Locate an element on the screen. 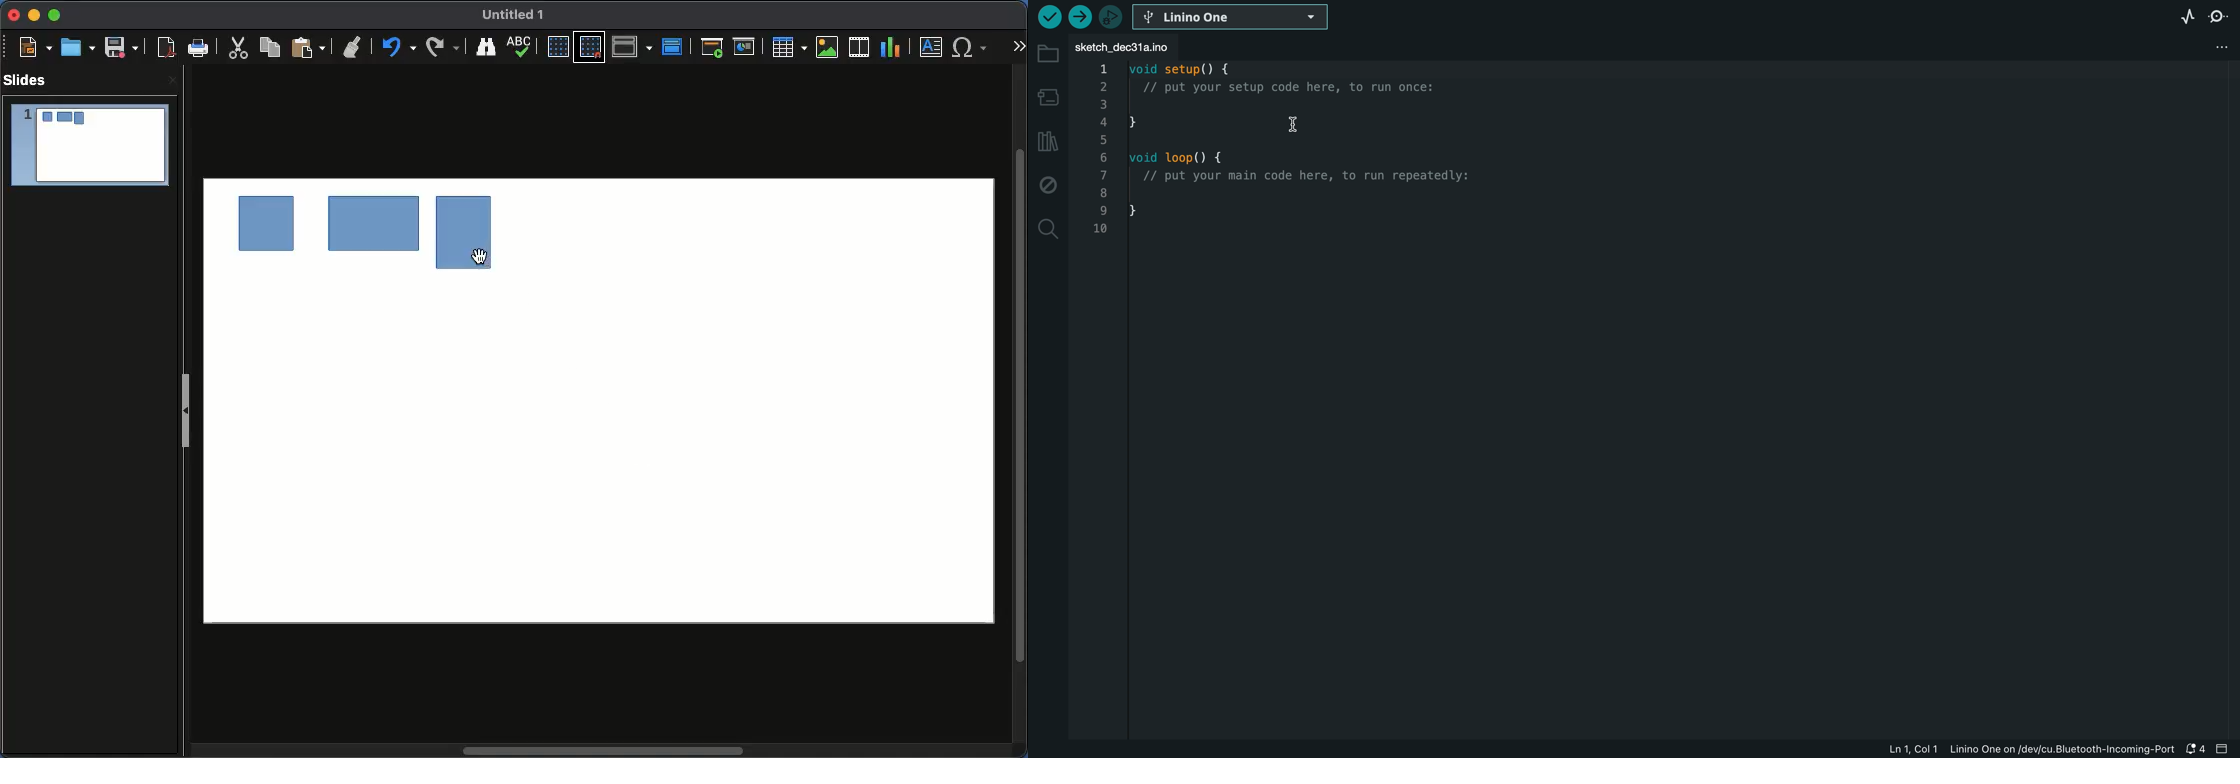  Characters is located at coordinates (972, 47).